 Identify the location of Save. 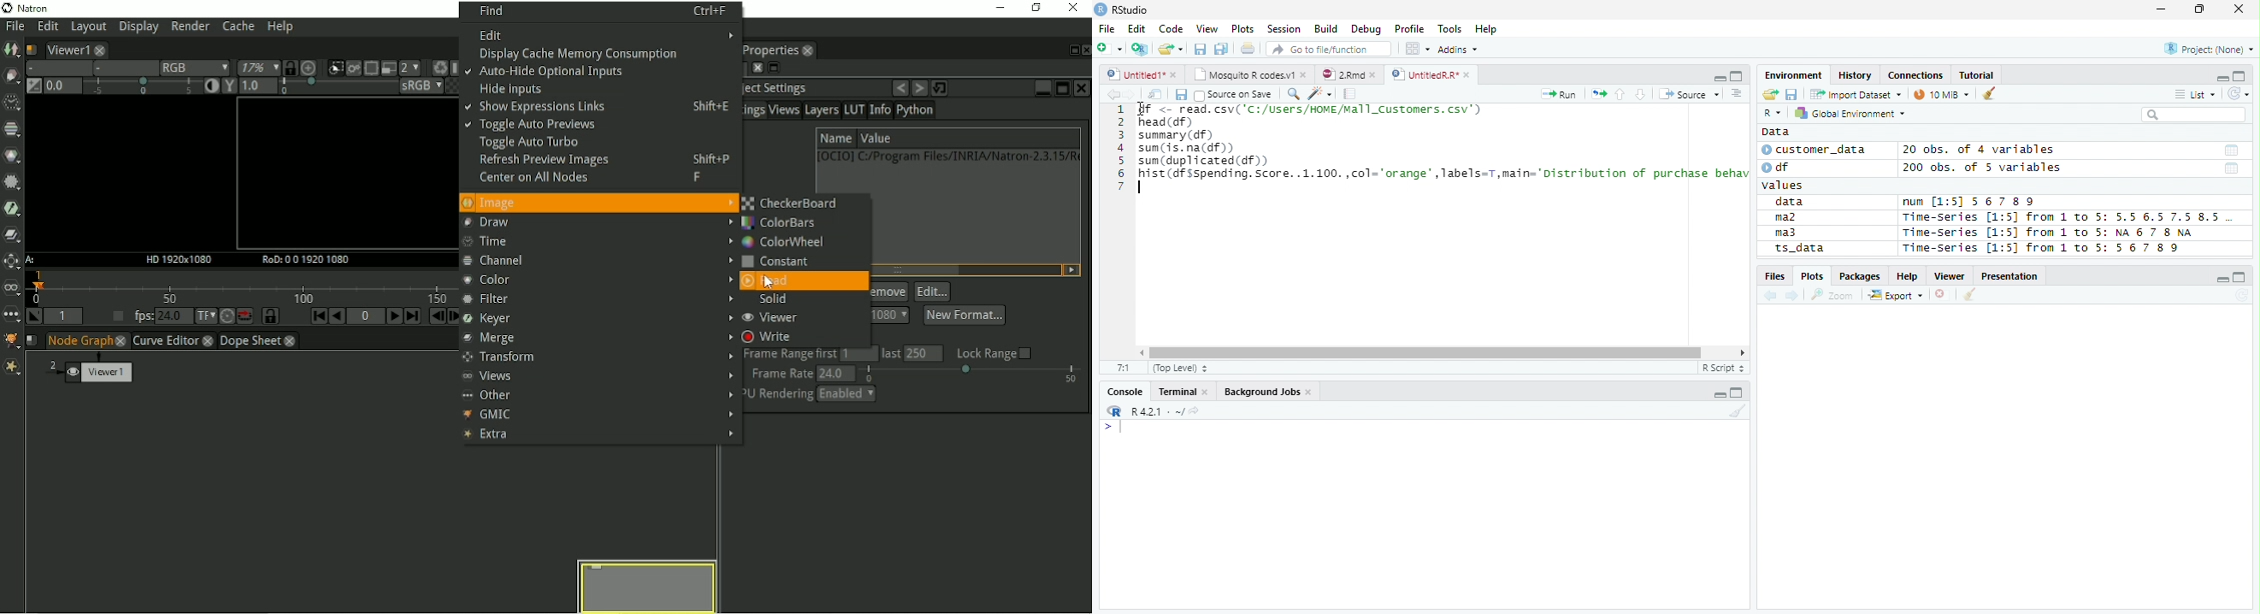
(1792, 93).